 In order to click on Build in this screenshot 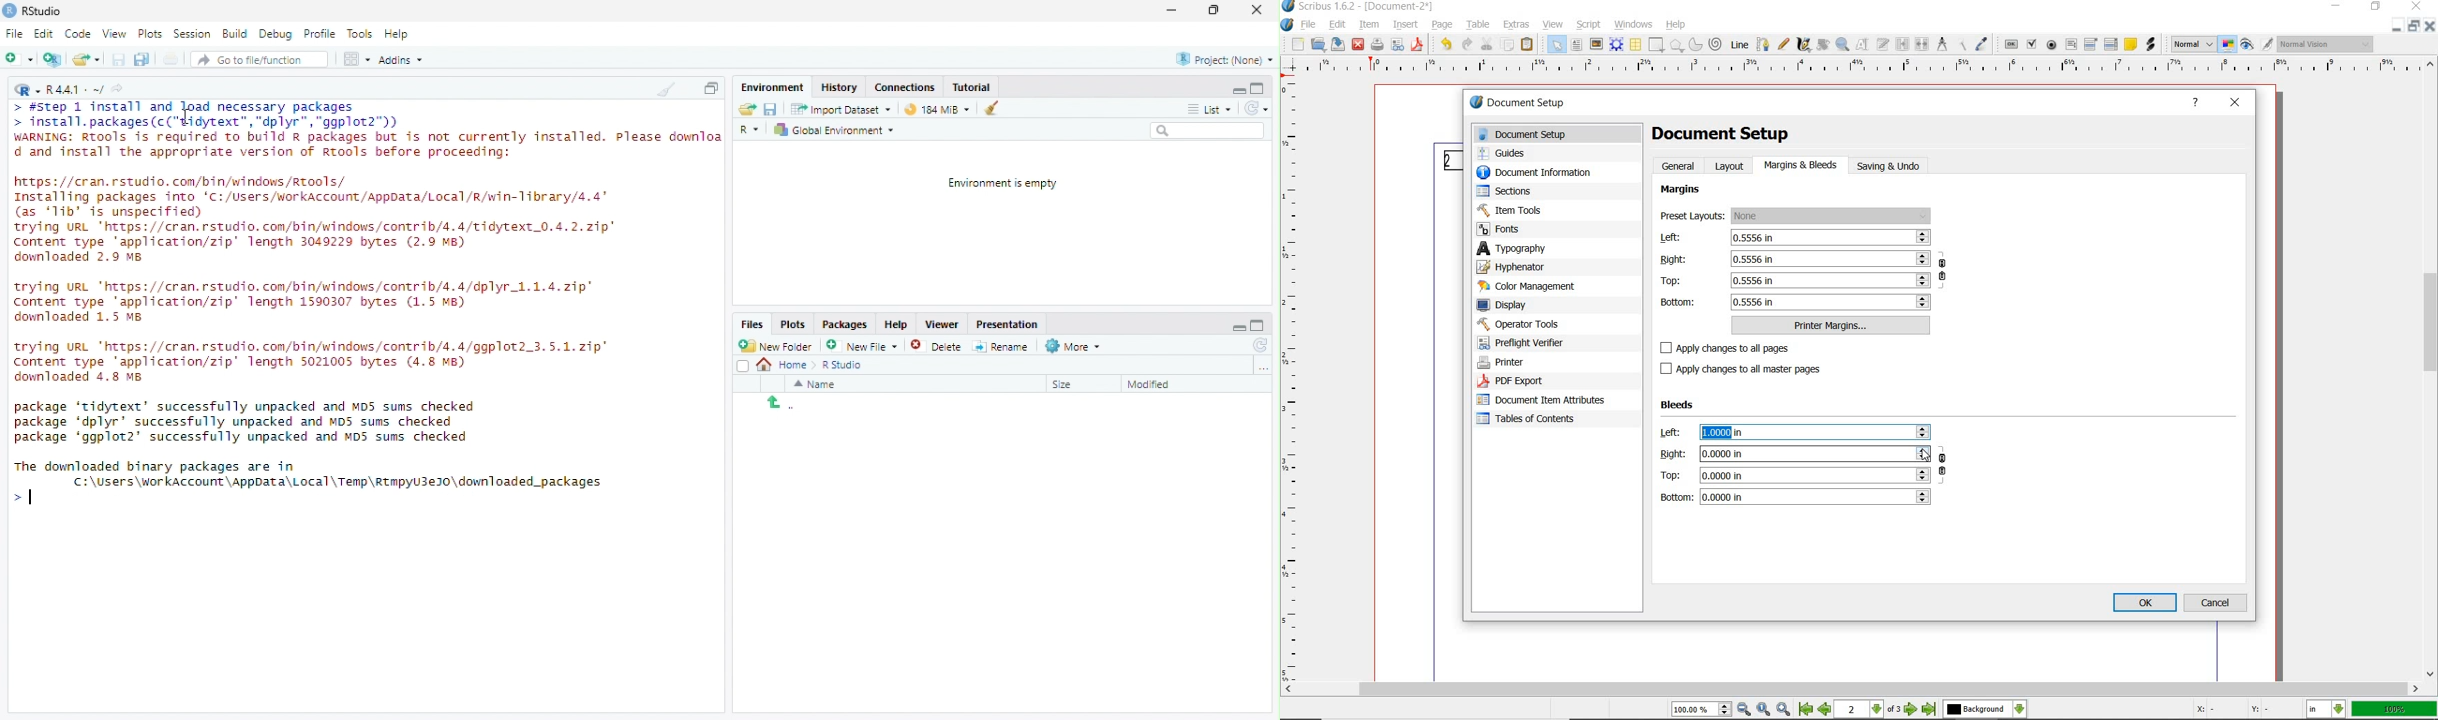, I will do `click(234, 32)`.